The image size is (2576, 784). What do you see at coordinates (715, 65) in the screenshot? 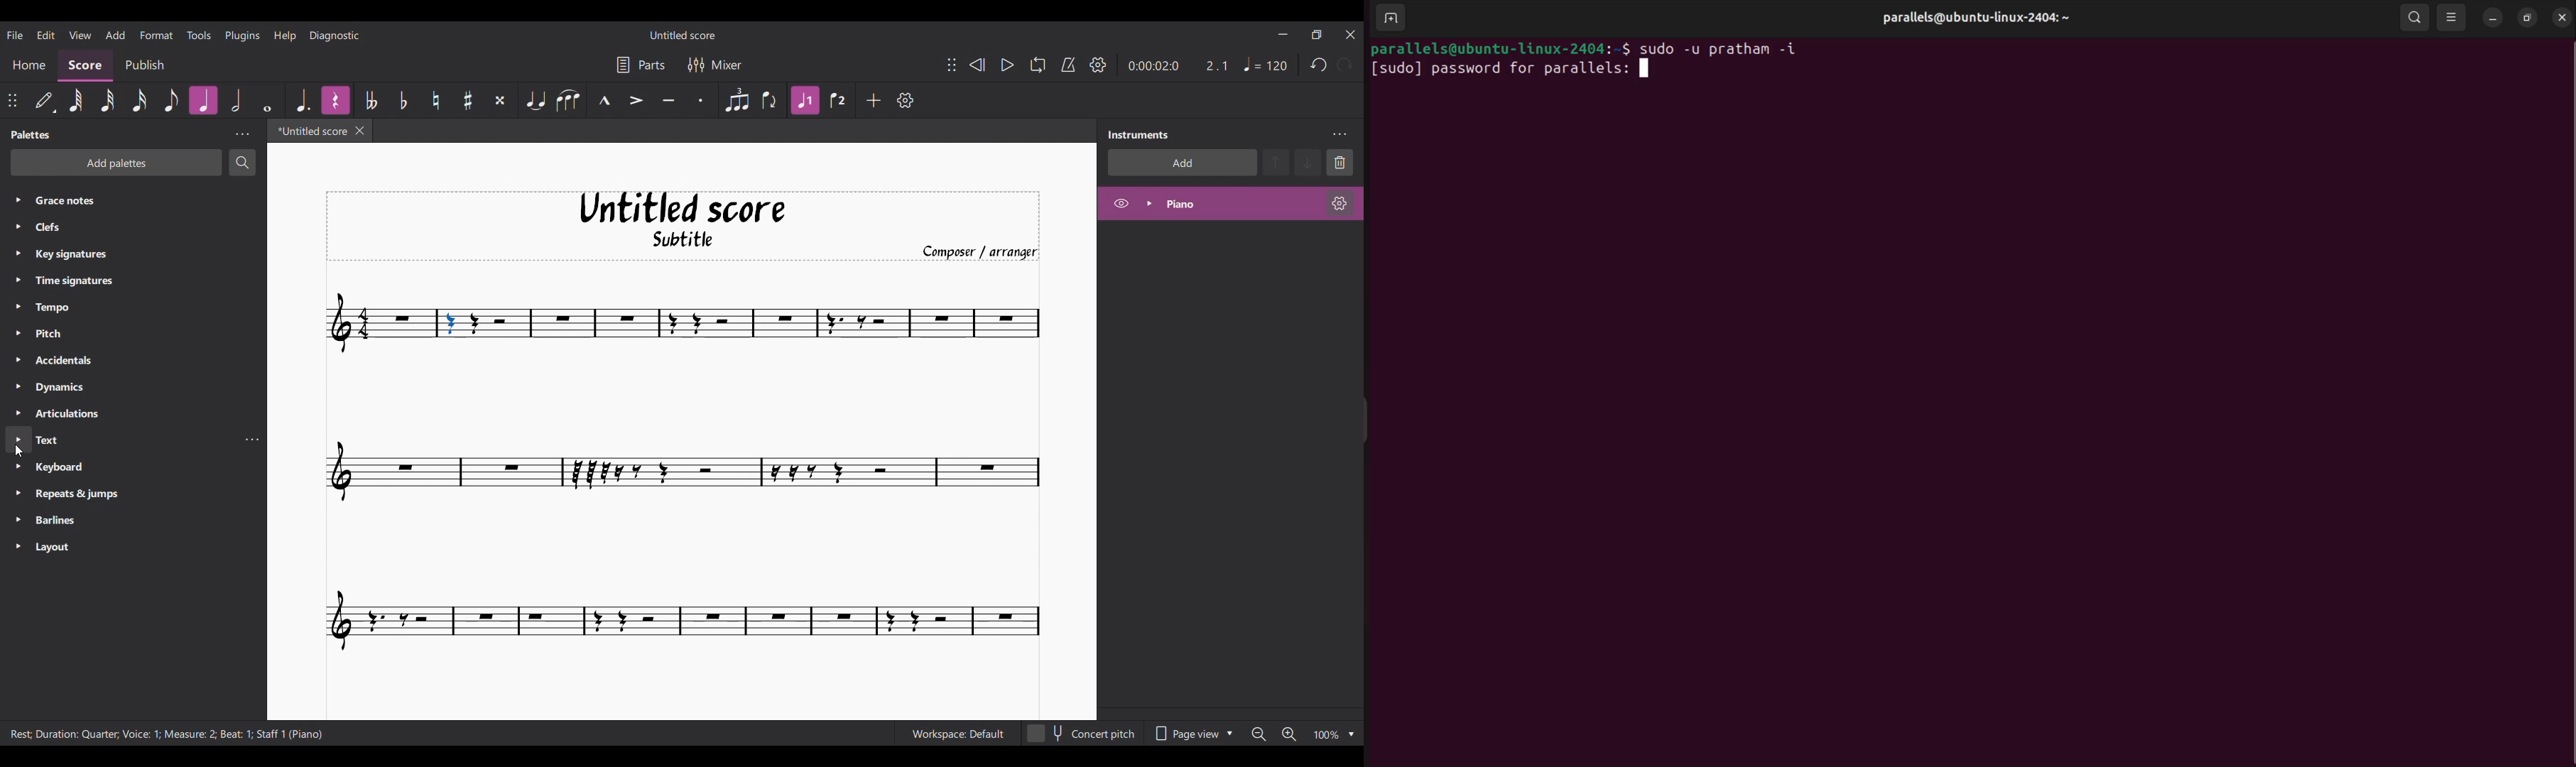
I see `Mixer settings` at bounding box center [715, 65].